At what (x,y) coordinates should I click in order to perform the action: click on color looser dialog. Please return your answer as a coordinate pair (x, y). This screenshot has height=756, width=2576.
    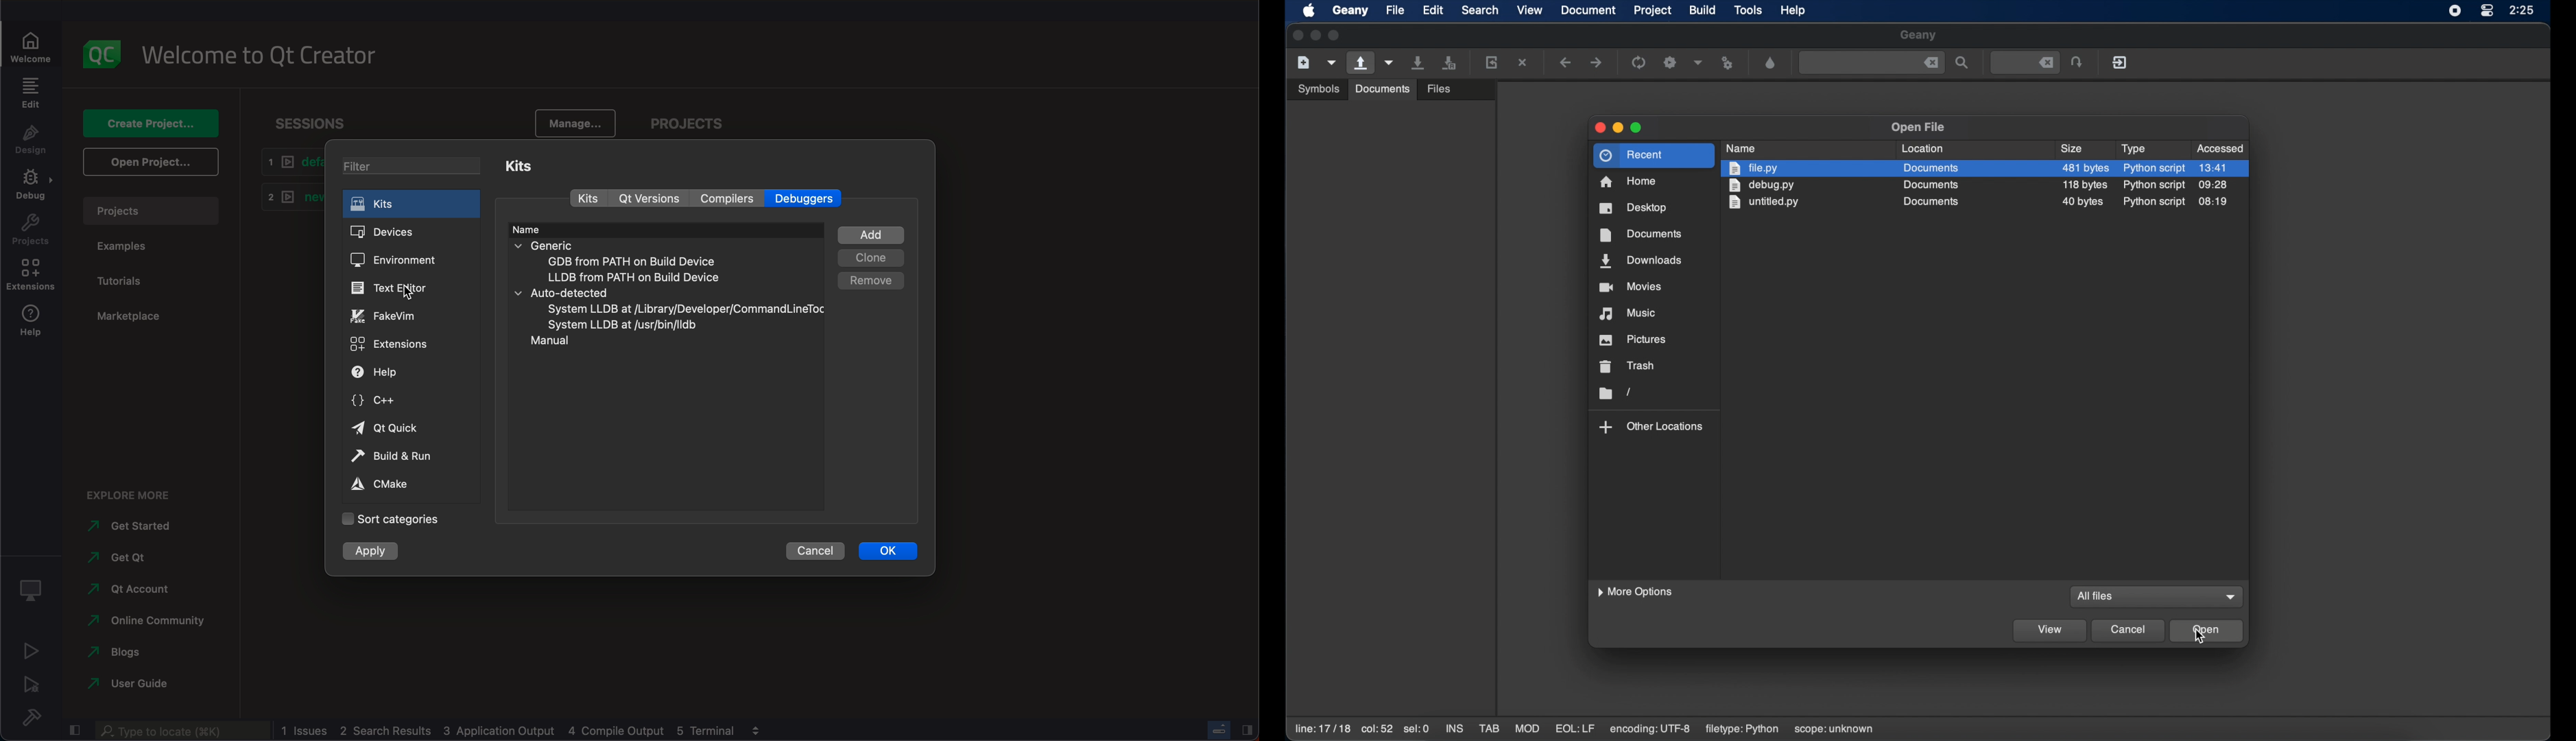
    Looking at the image, I should click on (1771, 62).